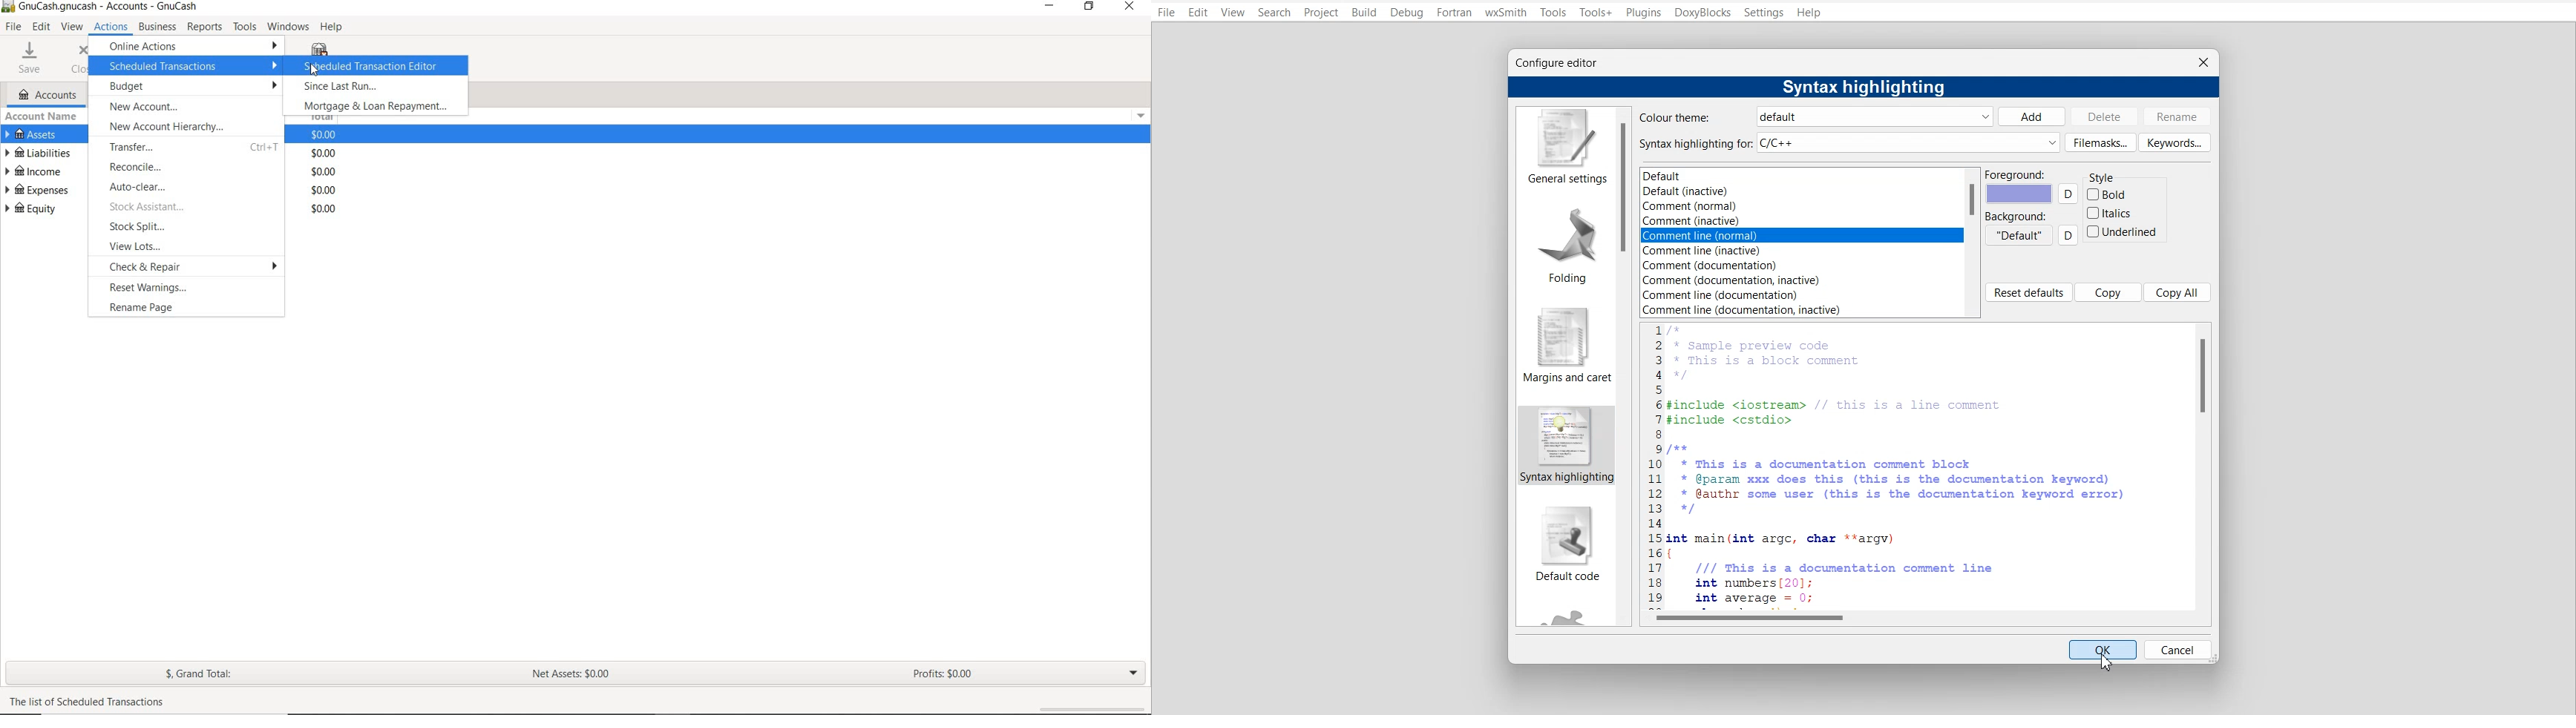 The width and height of the screenshot is (2576, 728). I want to click on Syntax highlighting for, so click(1849, 142).